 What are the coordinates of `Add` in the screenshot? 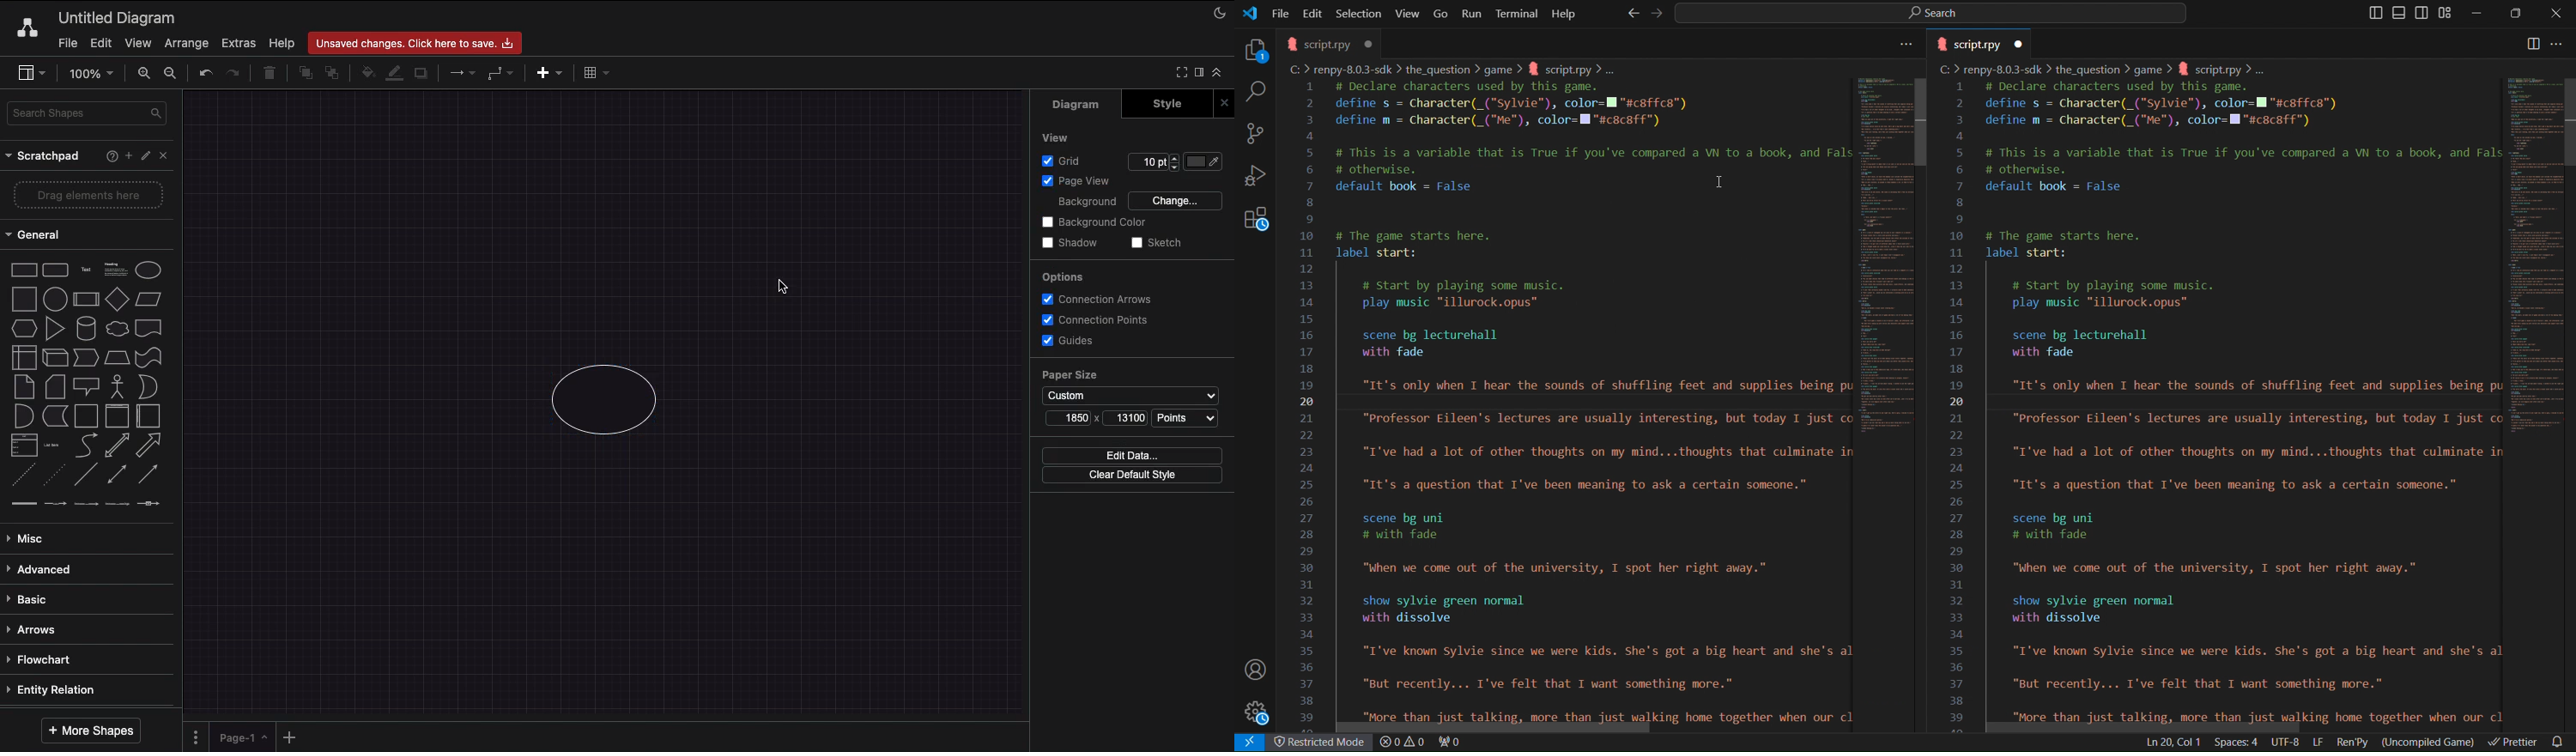 It's located at (128, 155).